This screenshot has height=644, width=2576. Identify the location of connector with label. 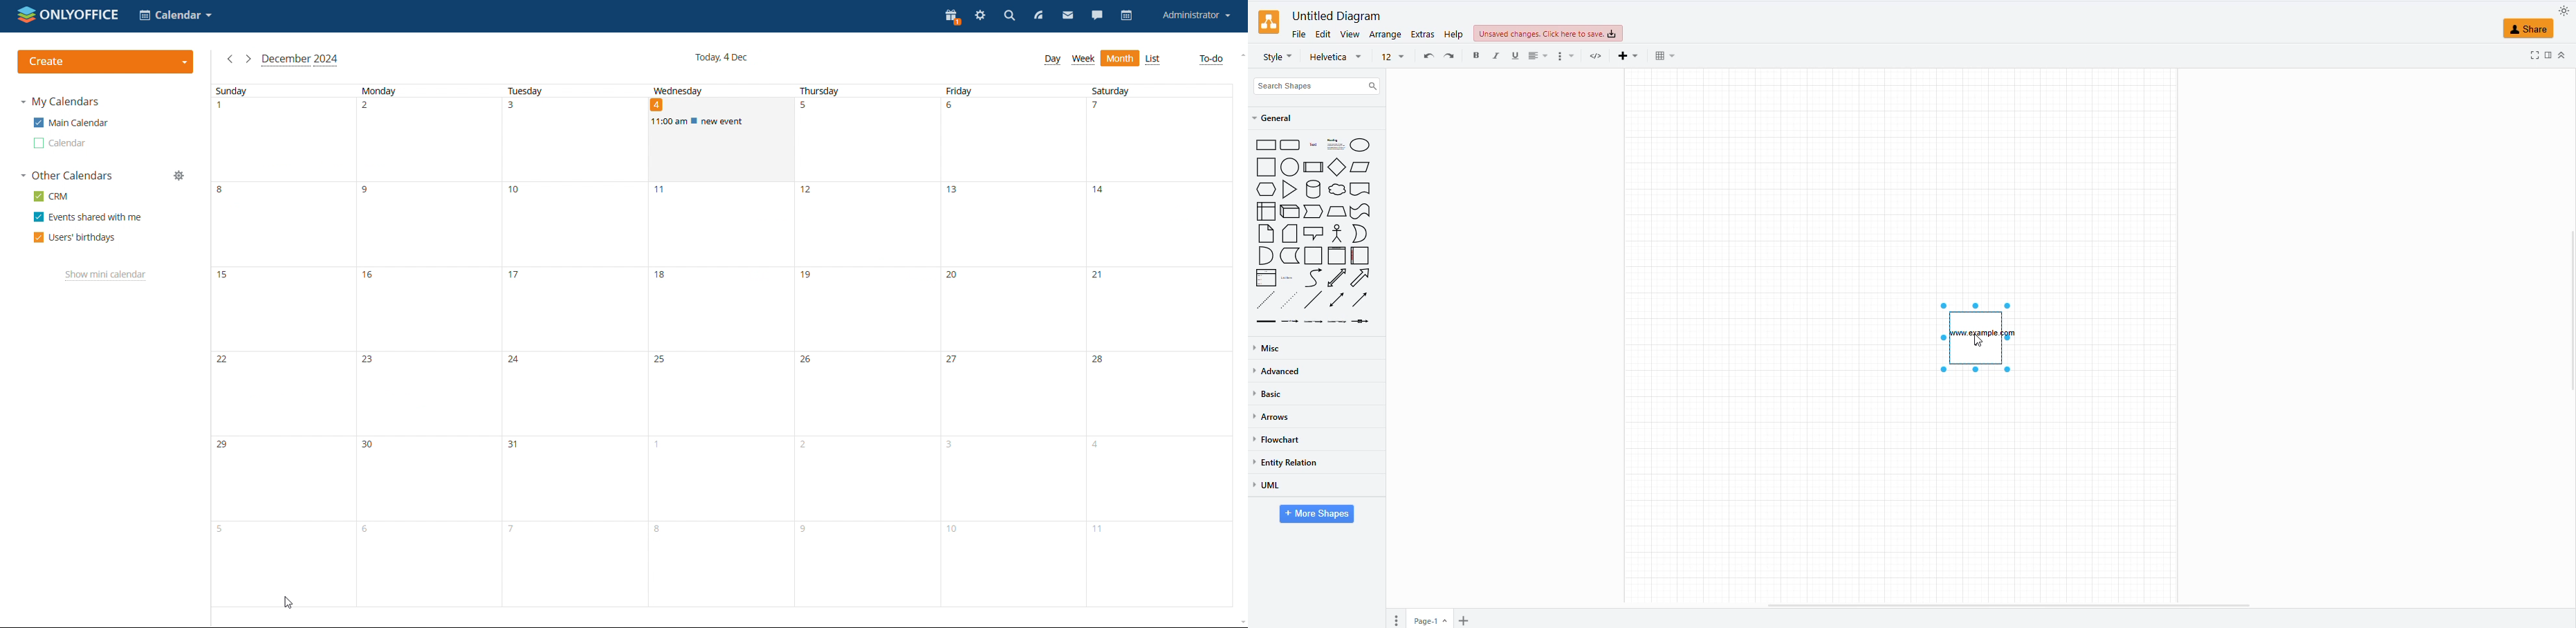
(1291, 323).